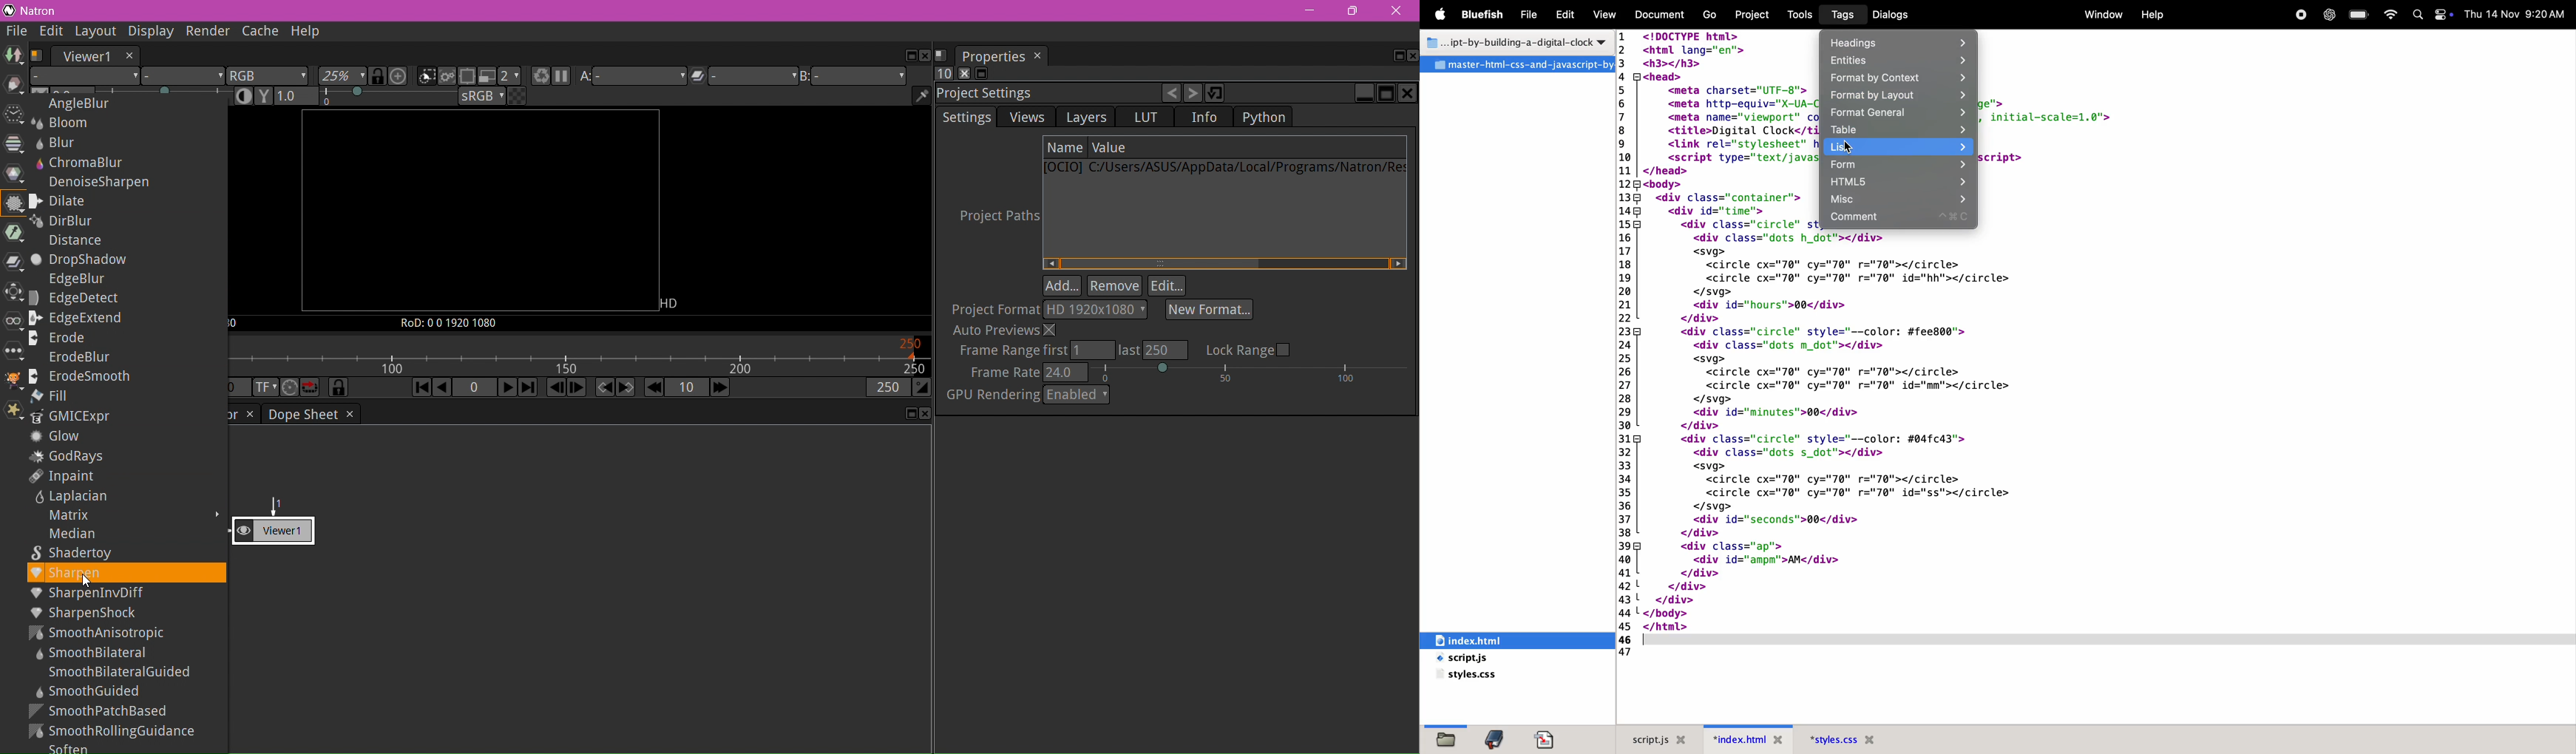 The width and height of the screenshot is (2576, 756). What do you see at coordinates (1661, 15) in the screenshot?
I see `Documents` at bounding box center [1661, 15].